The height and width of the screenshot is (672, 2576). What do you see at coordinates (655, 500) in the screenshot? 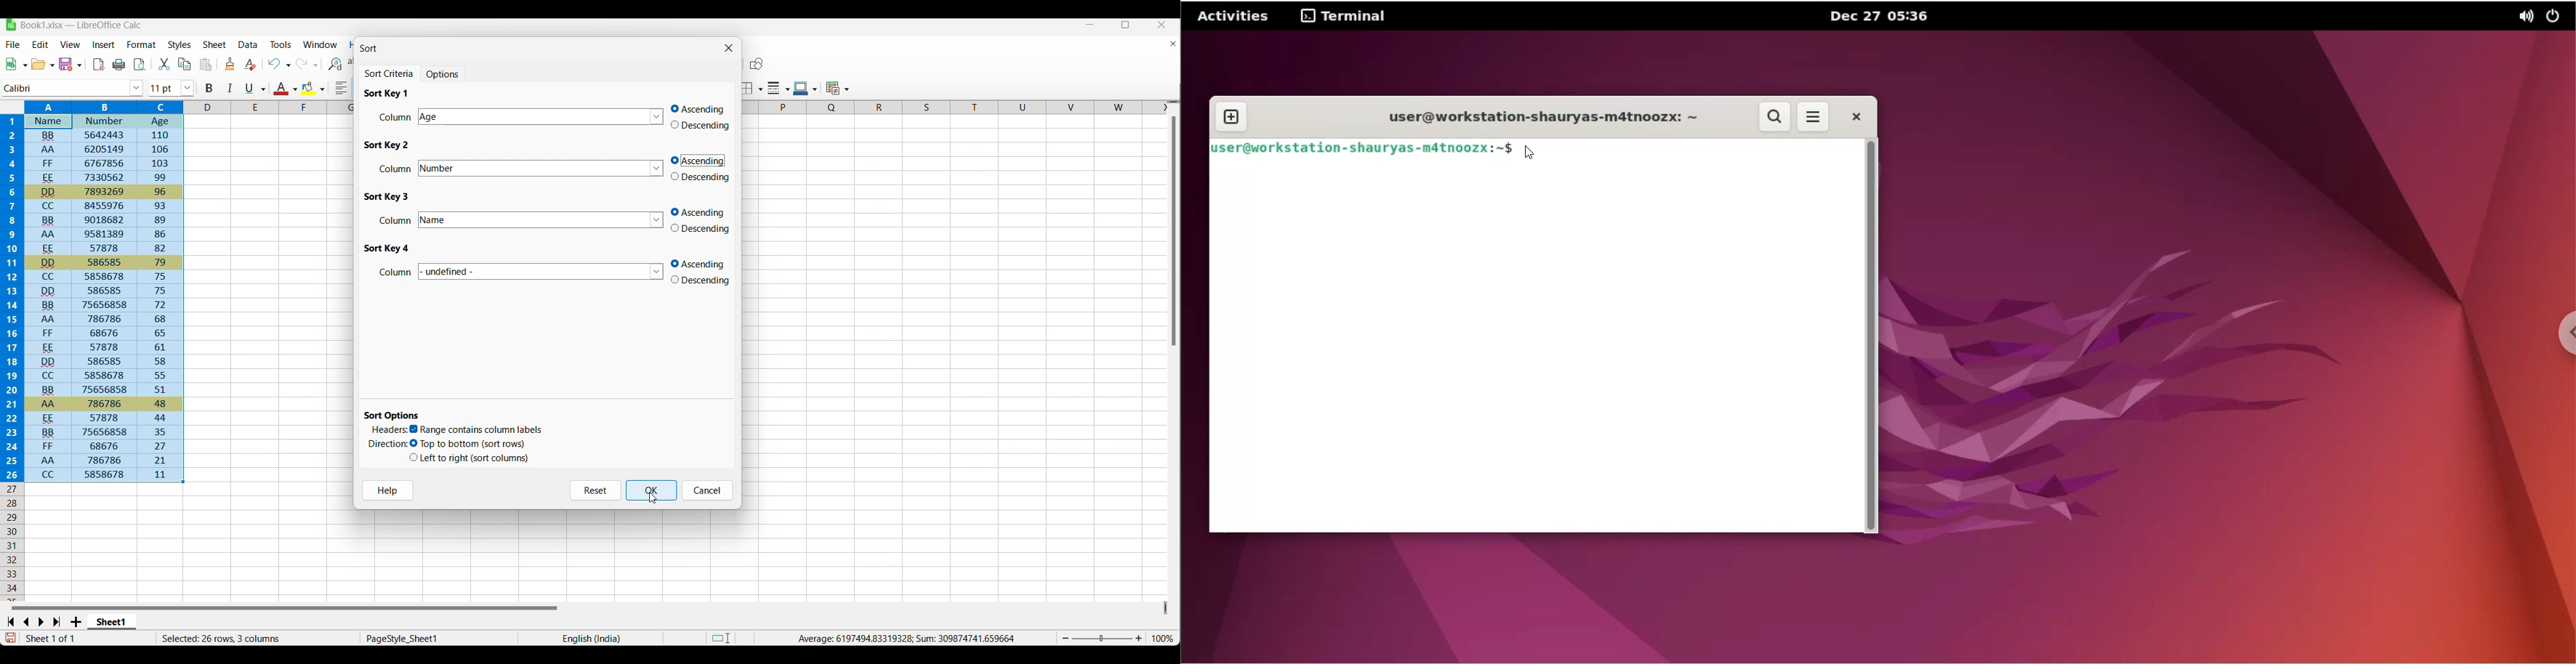
I see `cursor` at bounding box center [655, 500].